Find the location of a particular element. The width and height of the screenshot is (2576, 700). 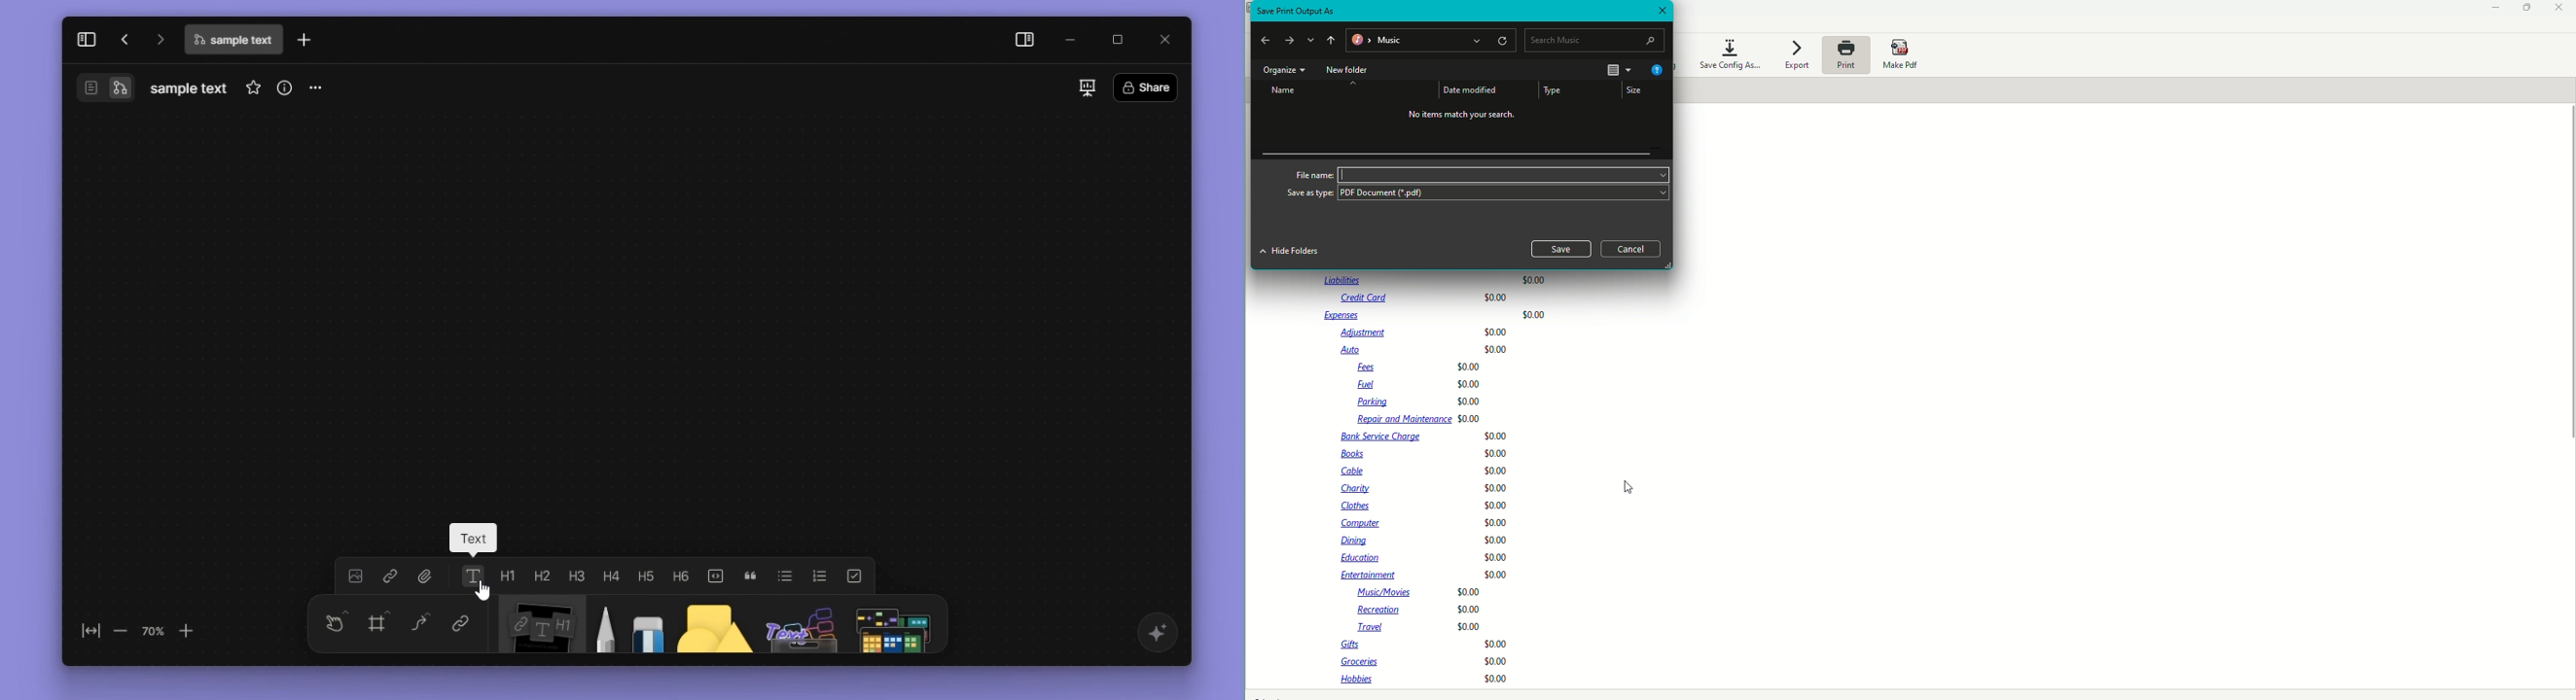

Zoom in is located at coordinates (197, 630).